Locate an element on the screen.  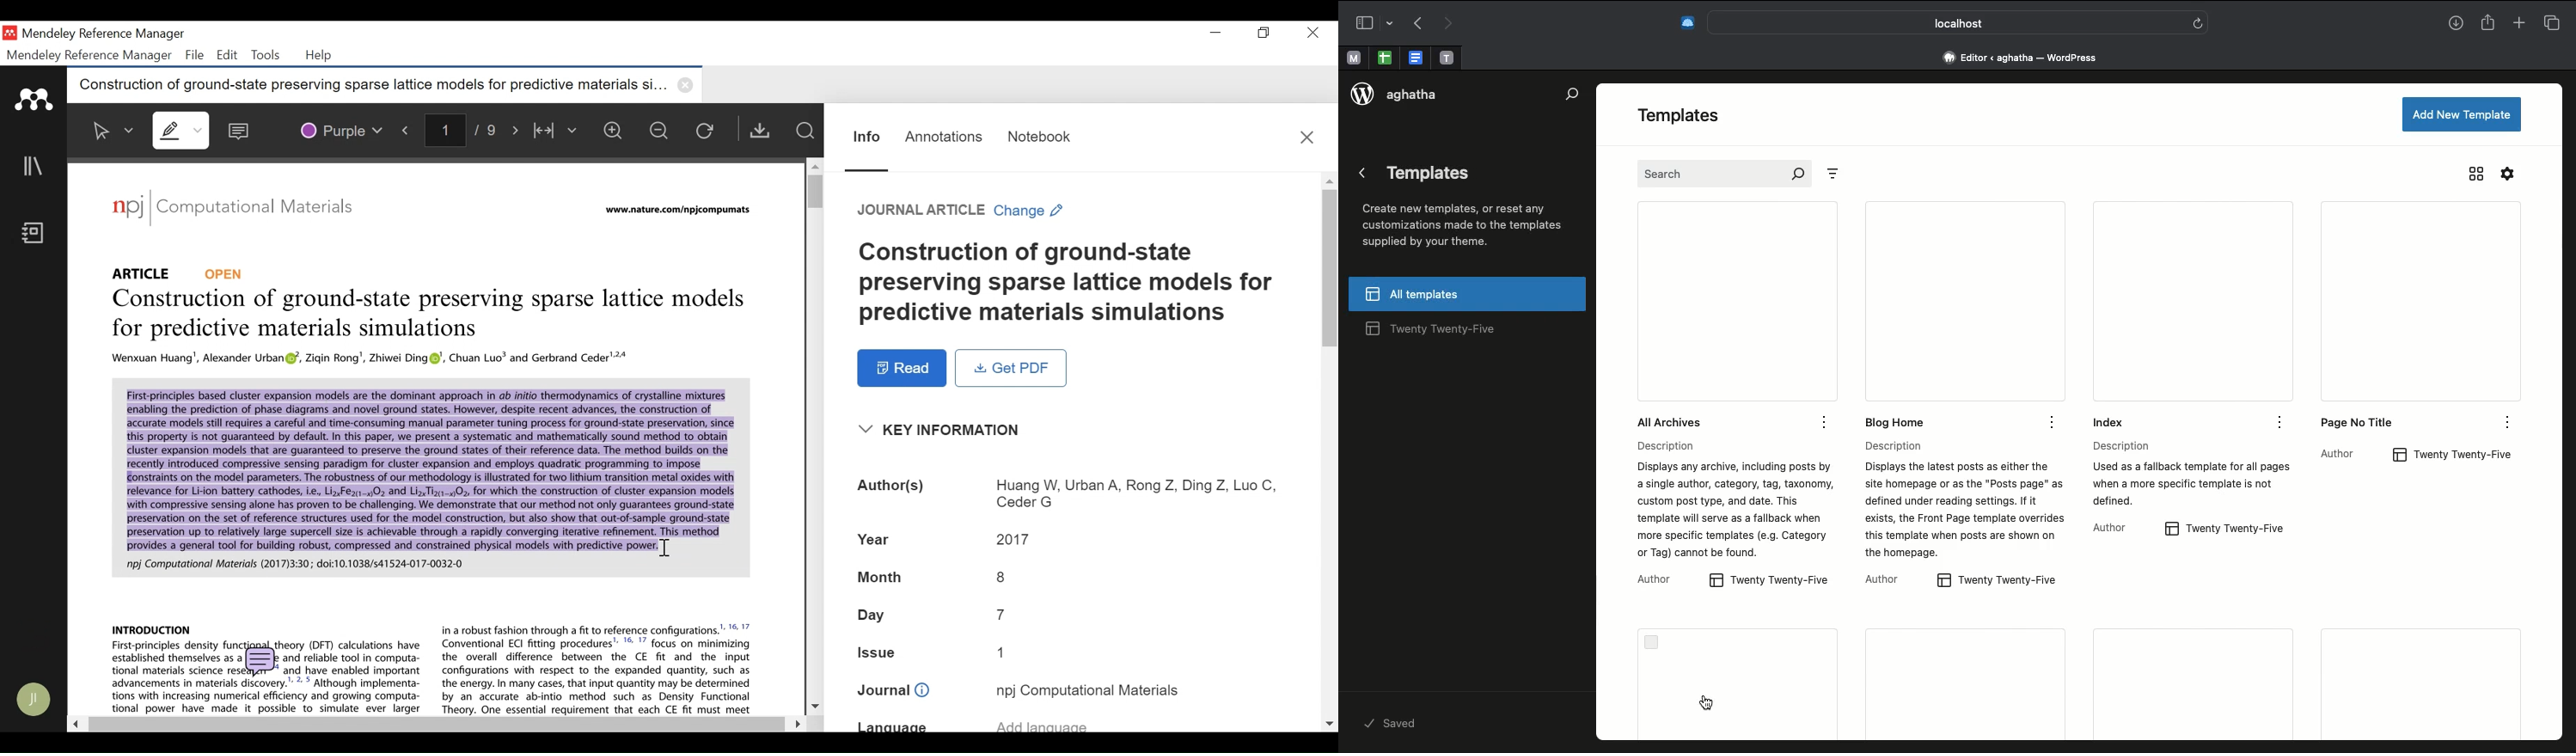
Tools is located at coordinates (264, 55).